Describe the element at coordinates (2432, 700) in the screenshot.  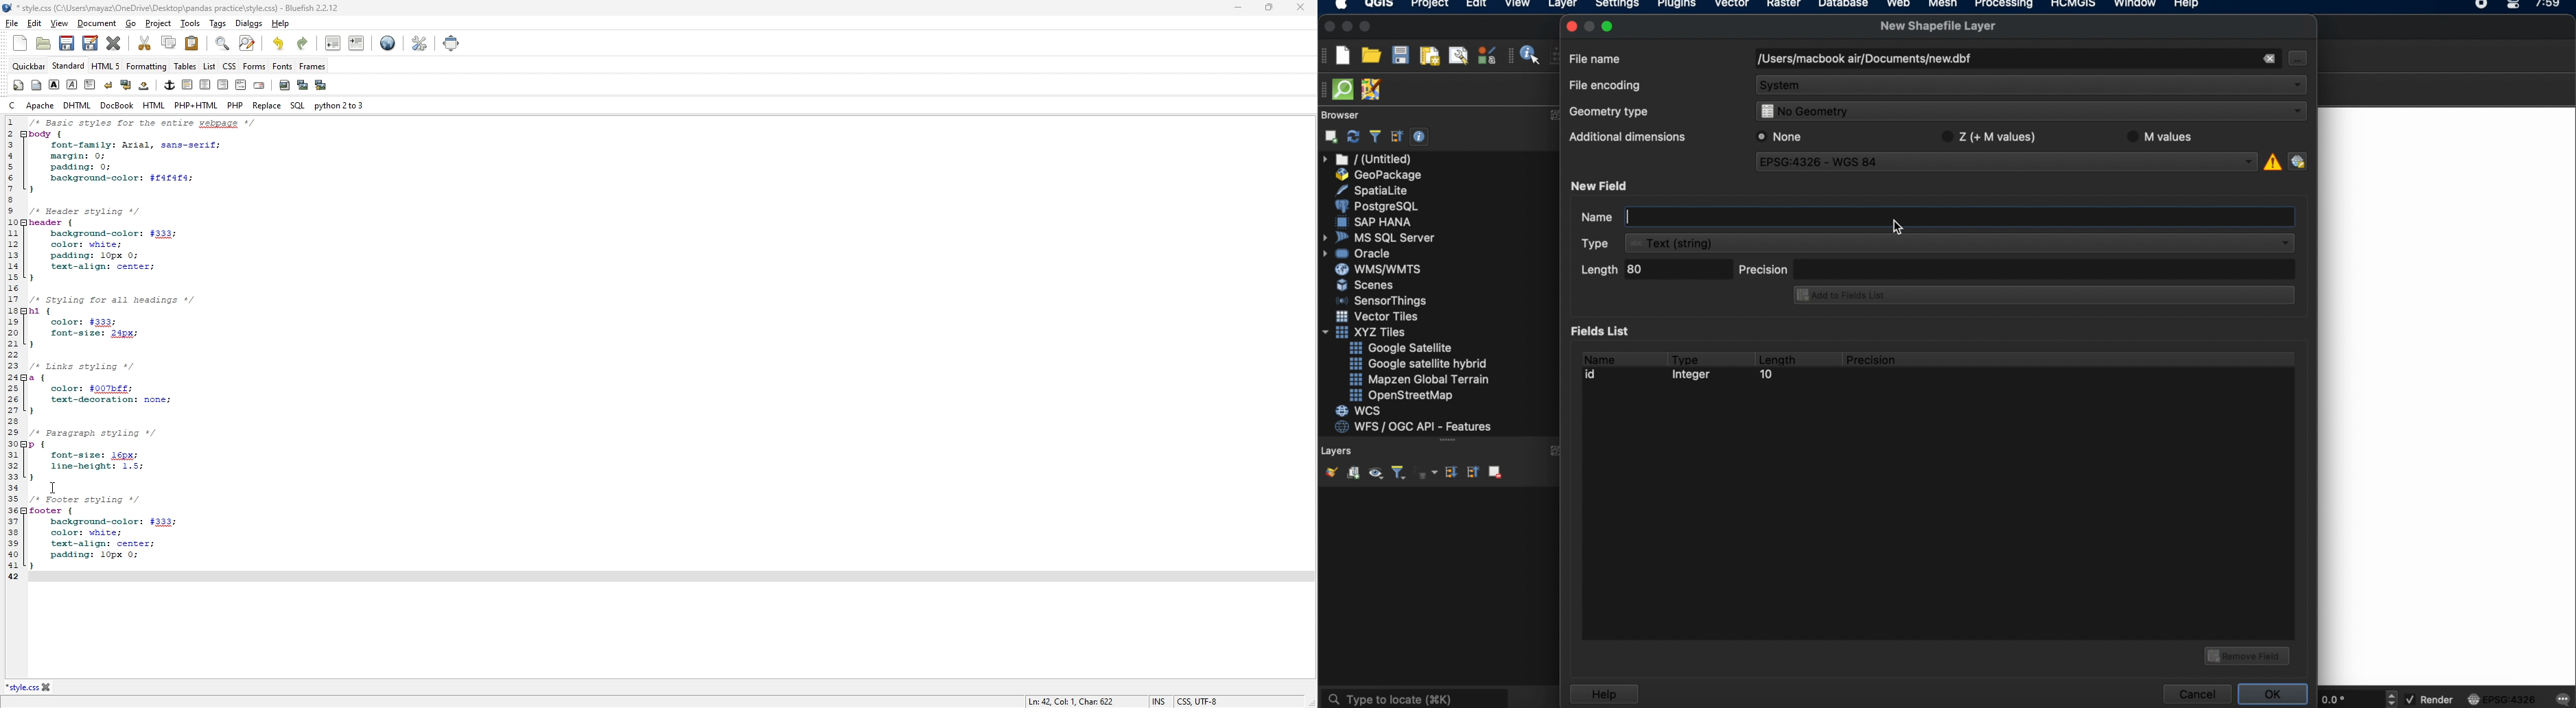
I see `render` at that location.